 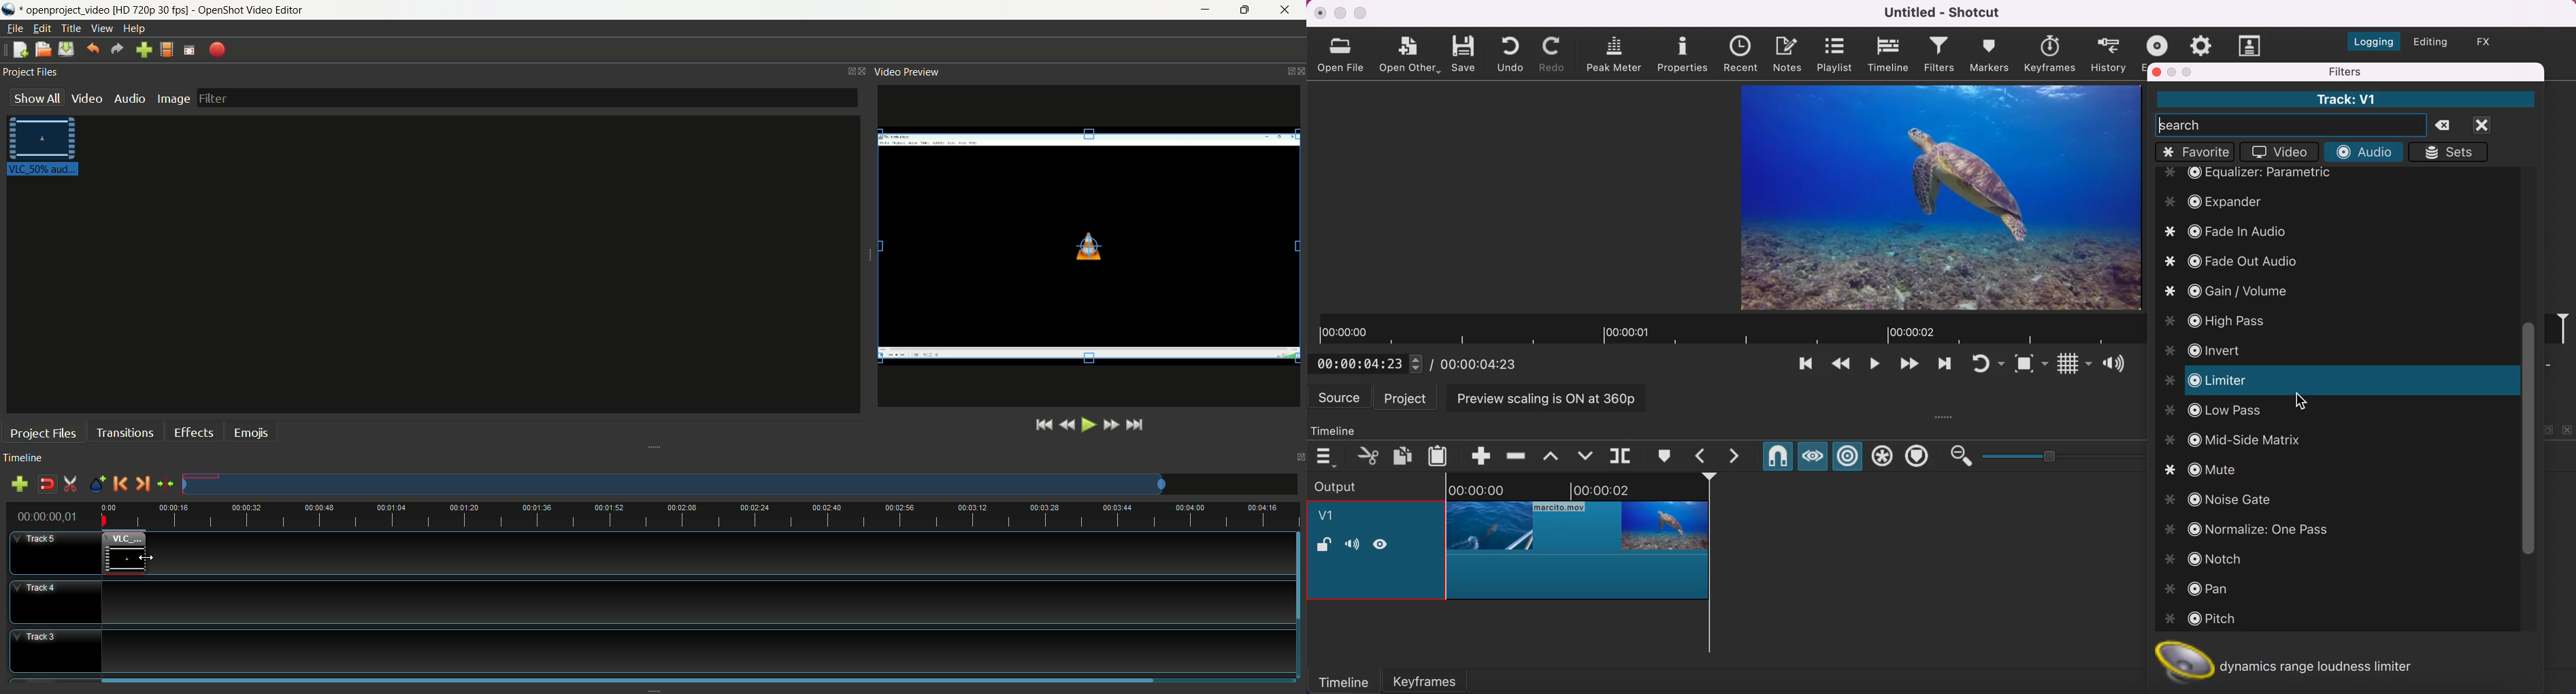 What do you see at coordinates (2160, 44) in the screenshot?
I see `exort` at bounding box center [2160, 44].